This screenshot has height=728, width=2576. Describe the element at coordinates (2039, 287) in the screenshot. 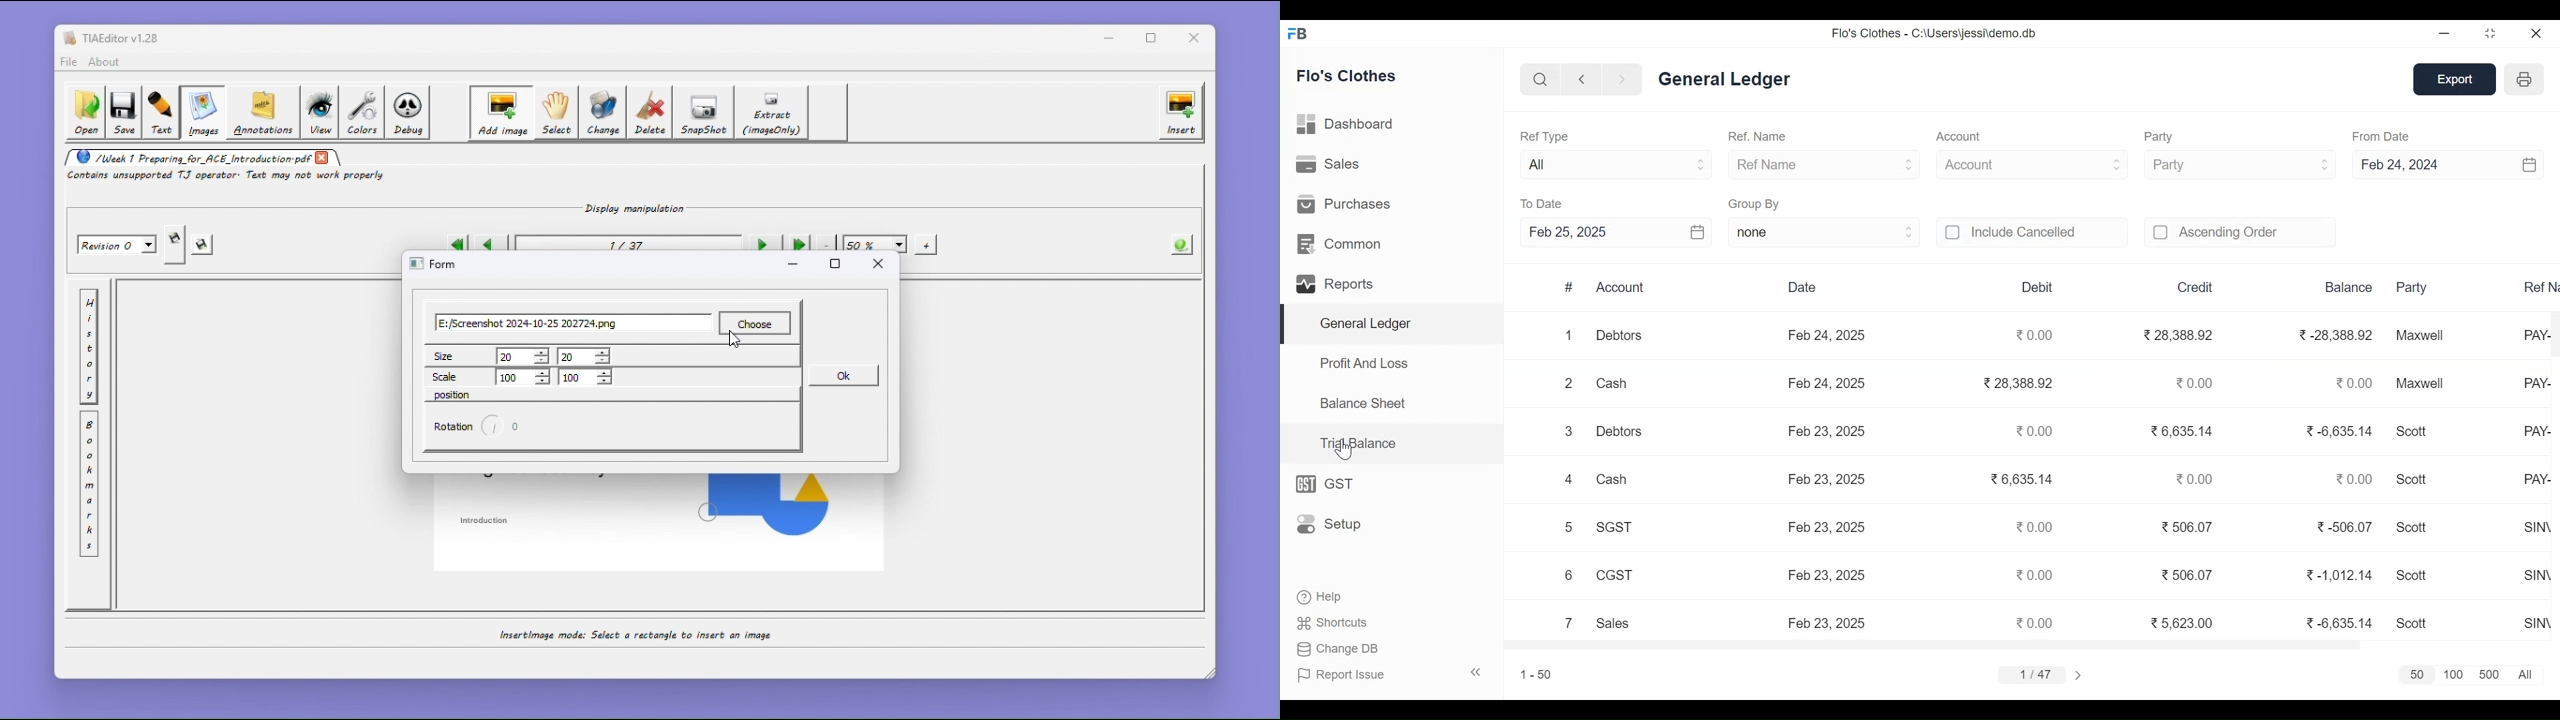

I see `Debit` at that location.